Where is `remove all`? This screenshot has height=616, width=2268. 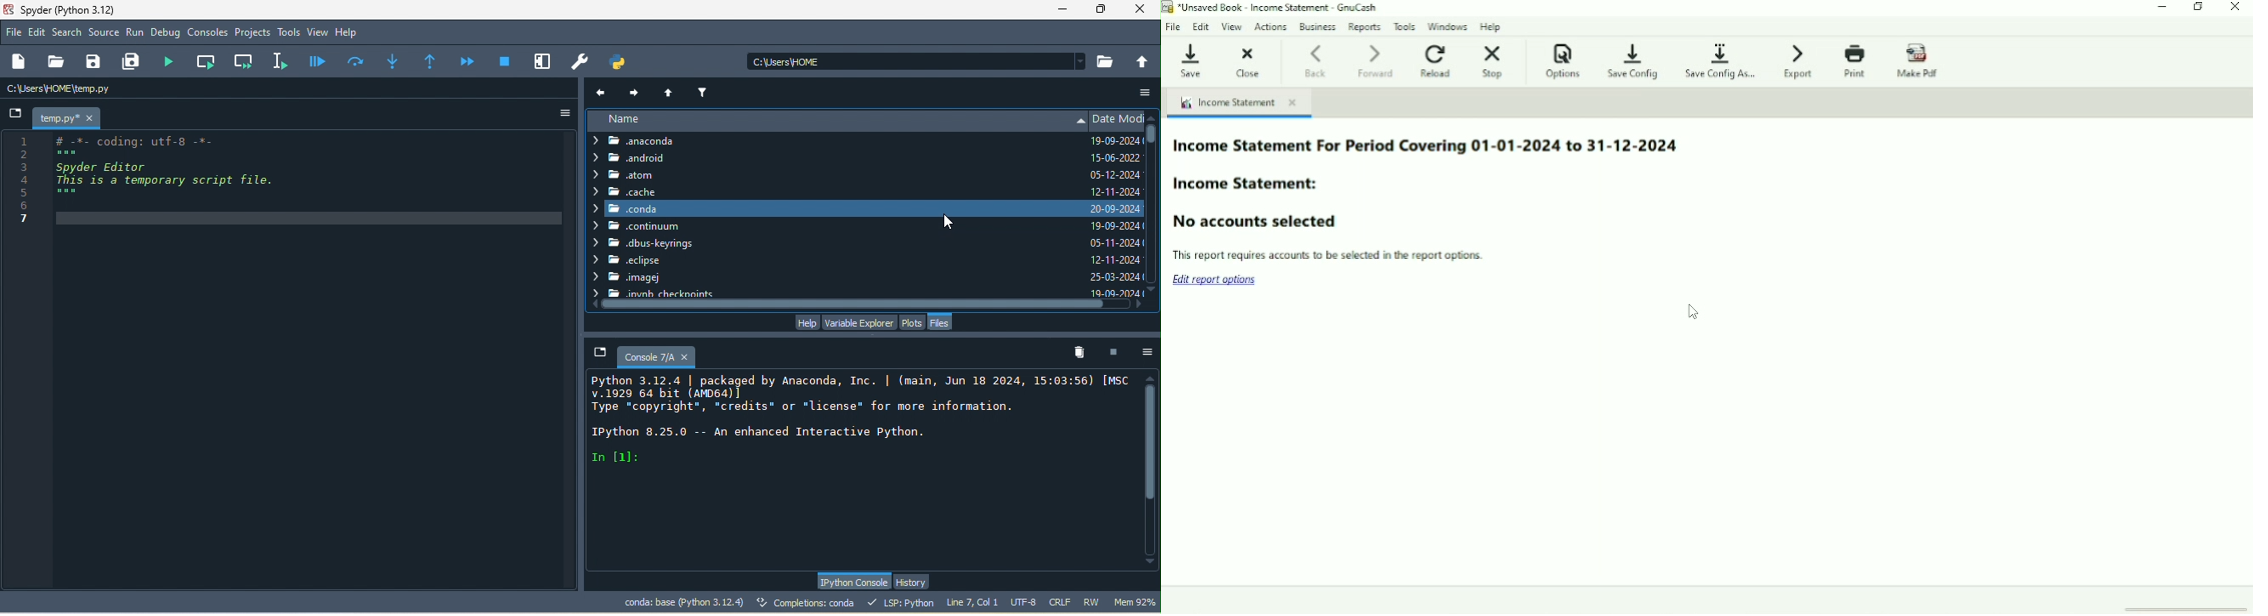 remove all is located at coordinates (1084, 353).